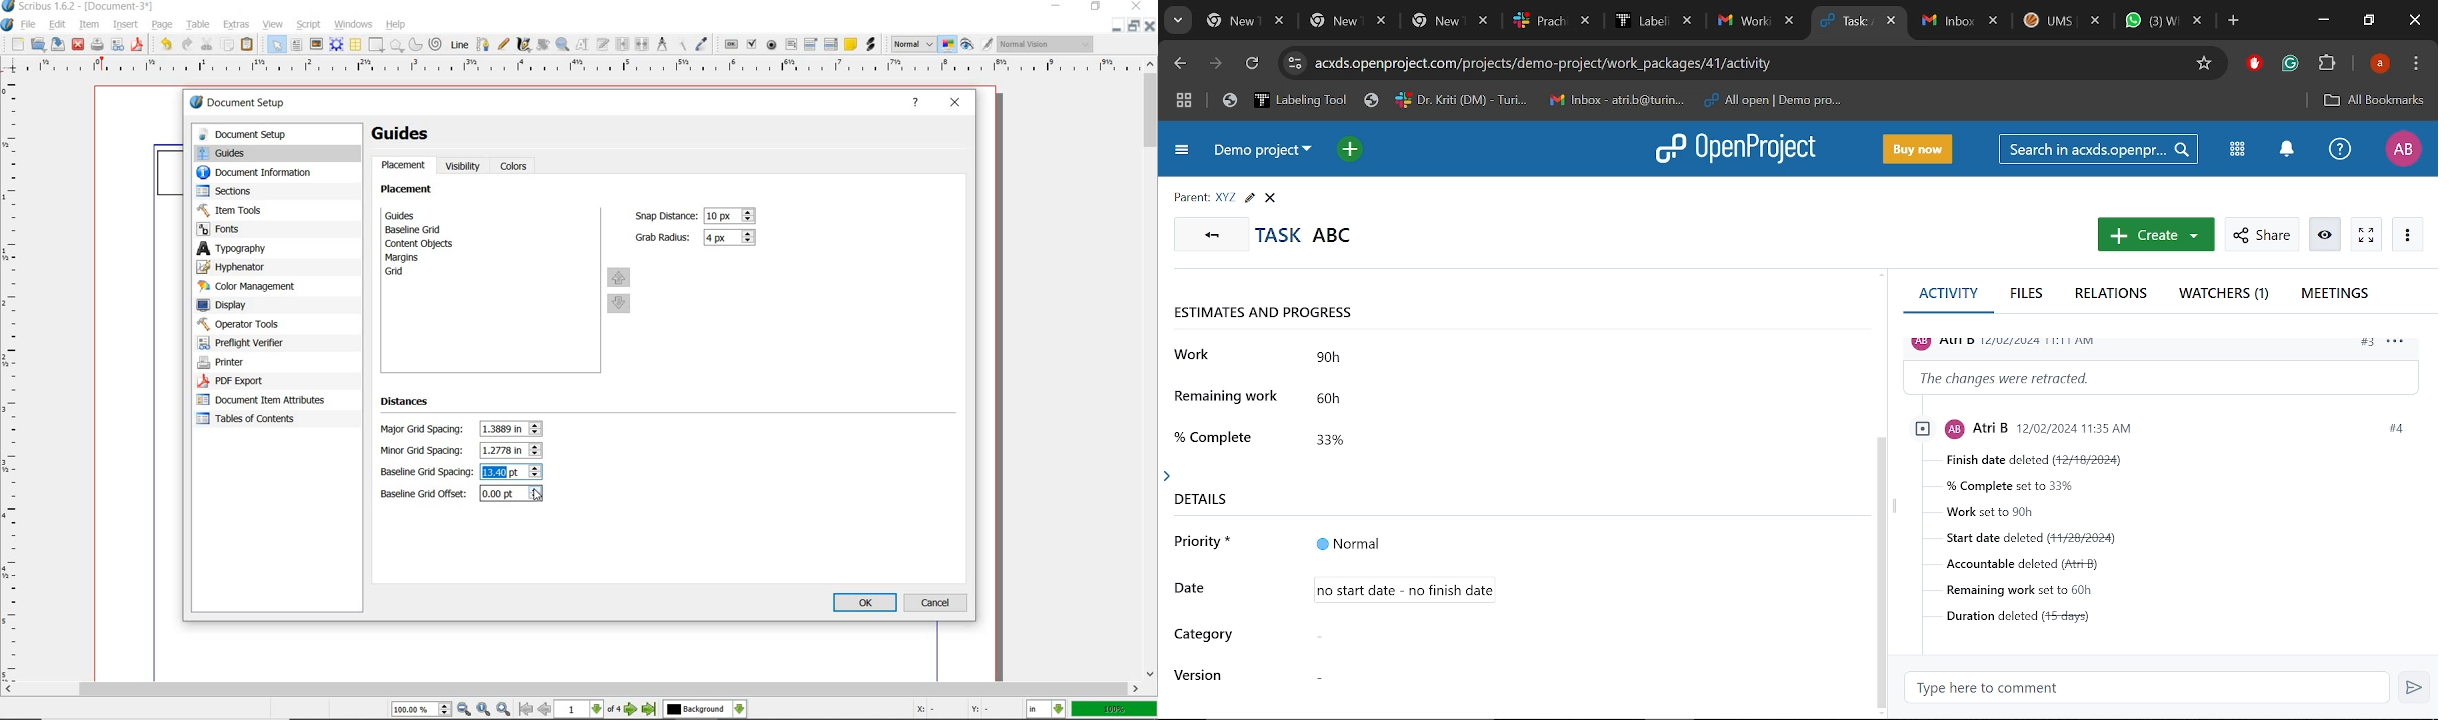  What do you see at coordinates (297, 46) in the screenshot?
I see `text frame` at bounding box center [297, 46].